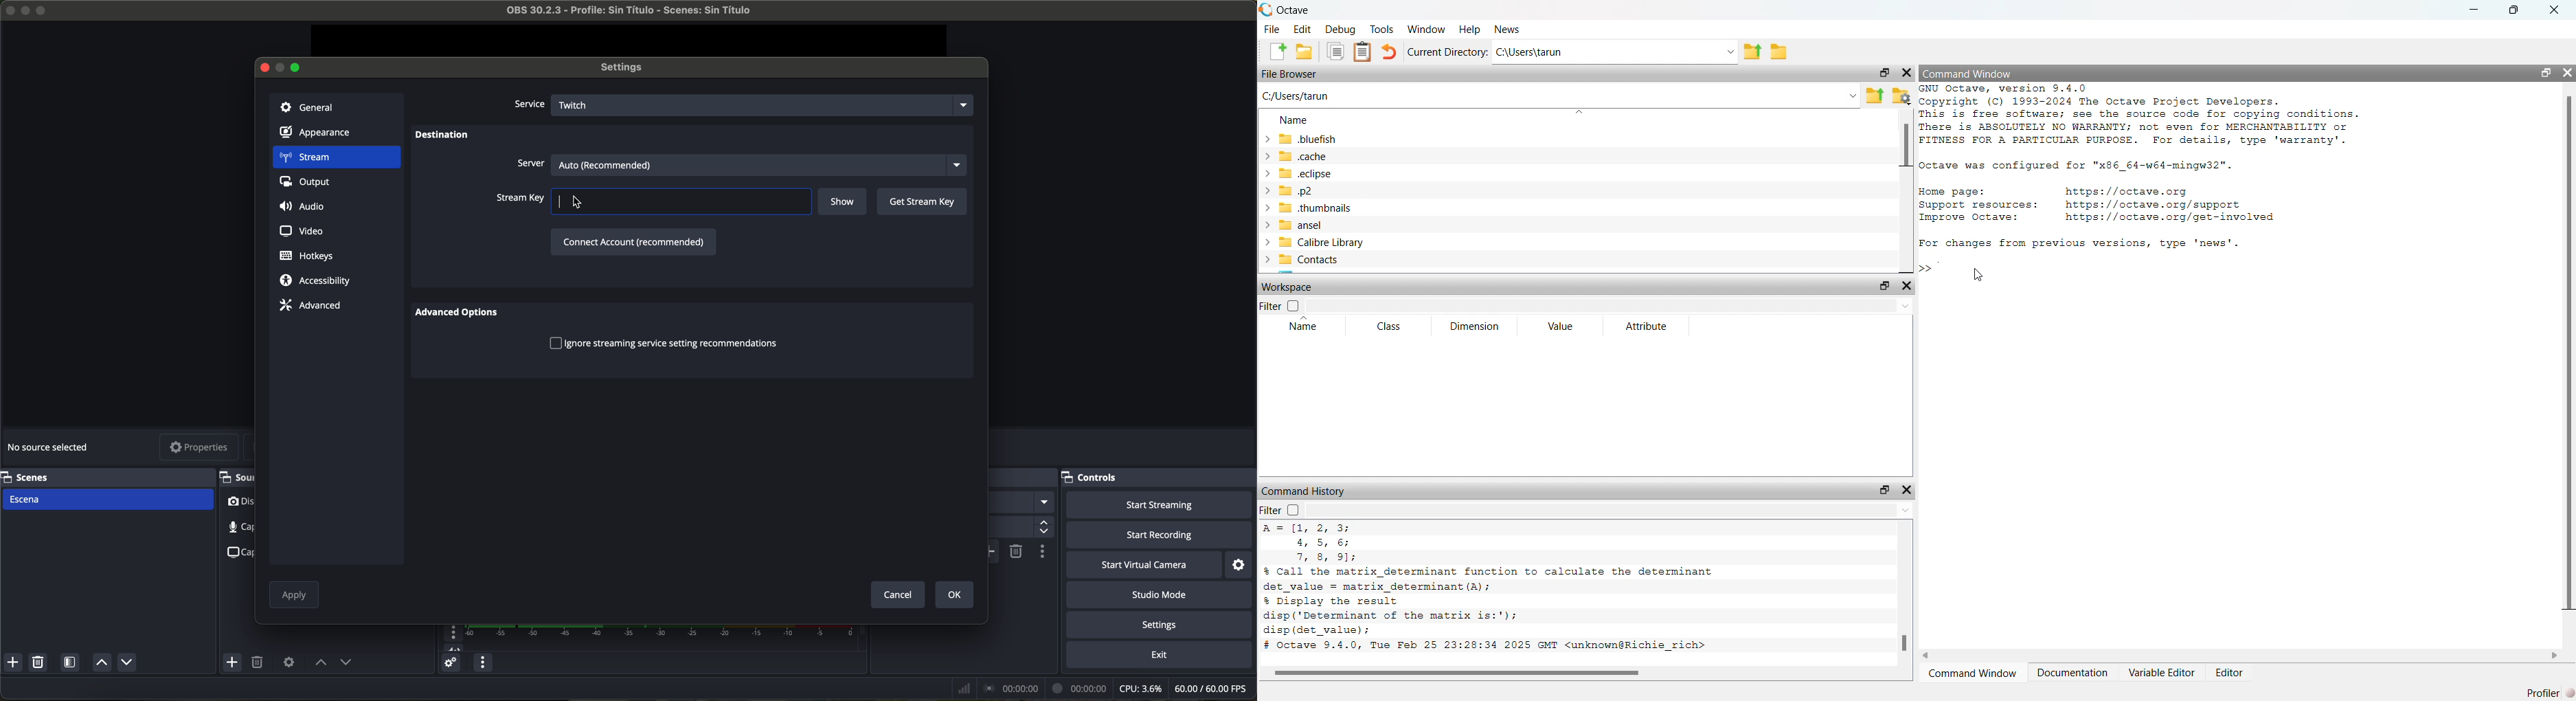 This screenshot has width=2576, height=728. What do you see at coordinates (1020, 528) in the screenshot?
I see `300 ms` at bounding box center [1020, 528].